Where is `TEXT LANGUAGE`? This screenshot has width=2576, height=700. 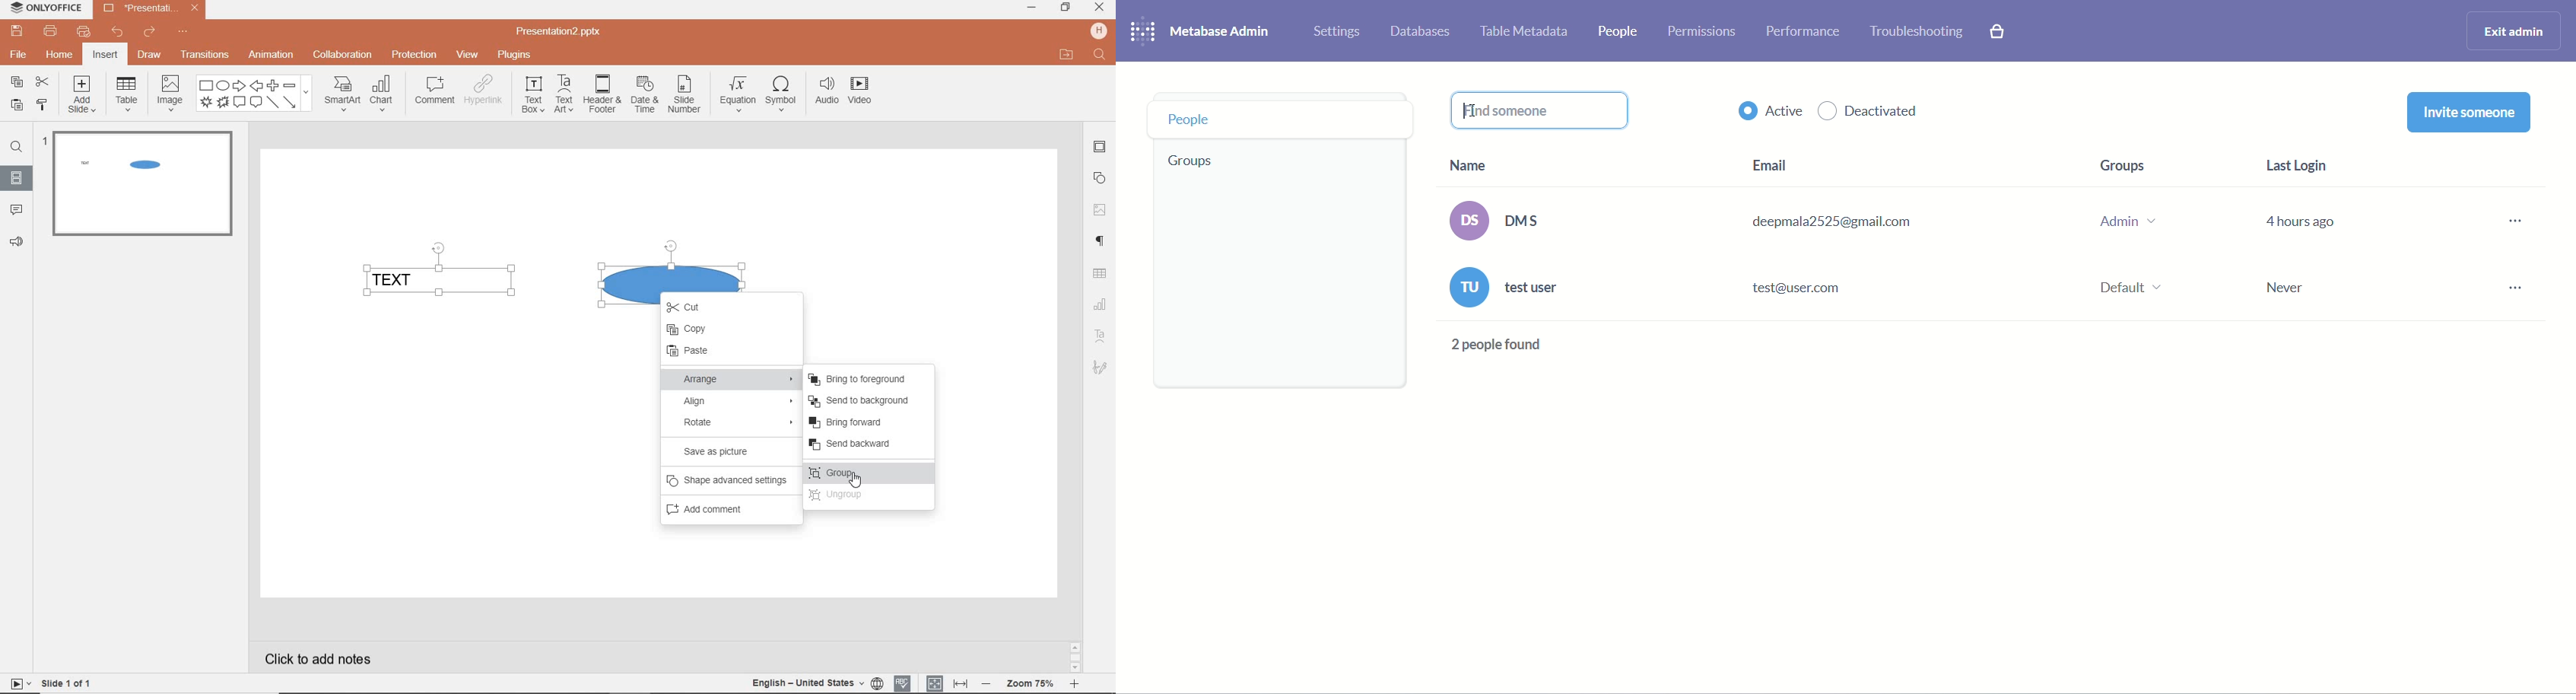 TEXT LANGUAGE is located at coordinates (816, 683).